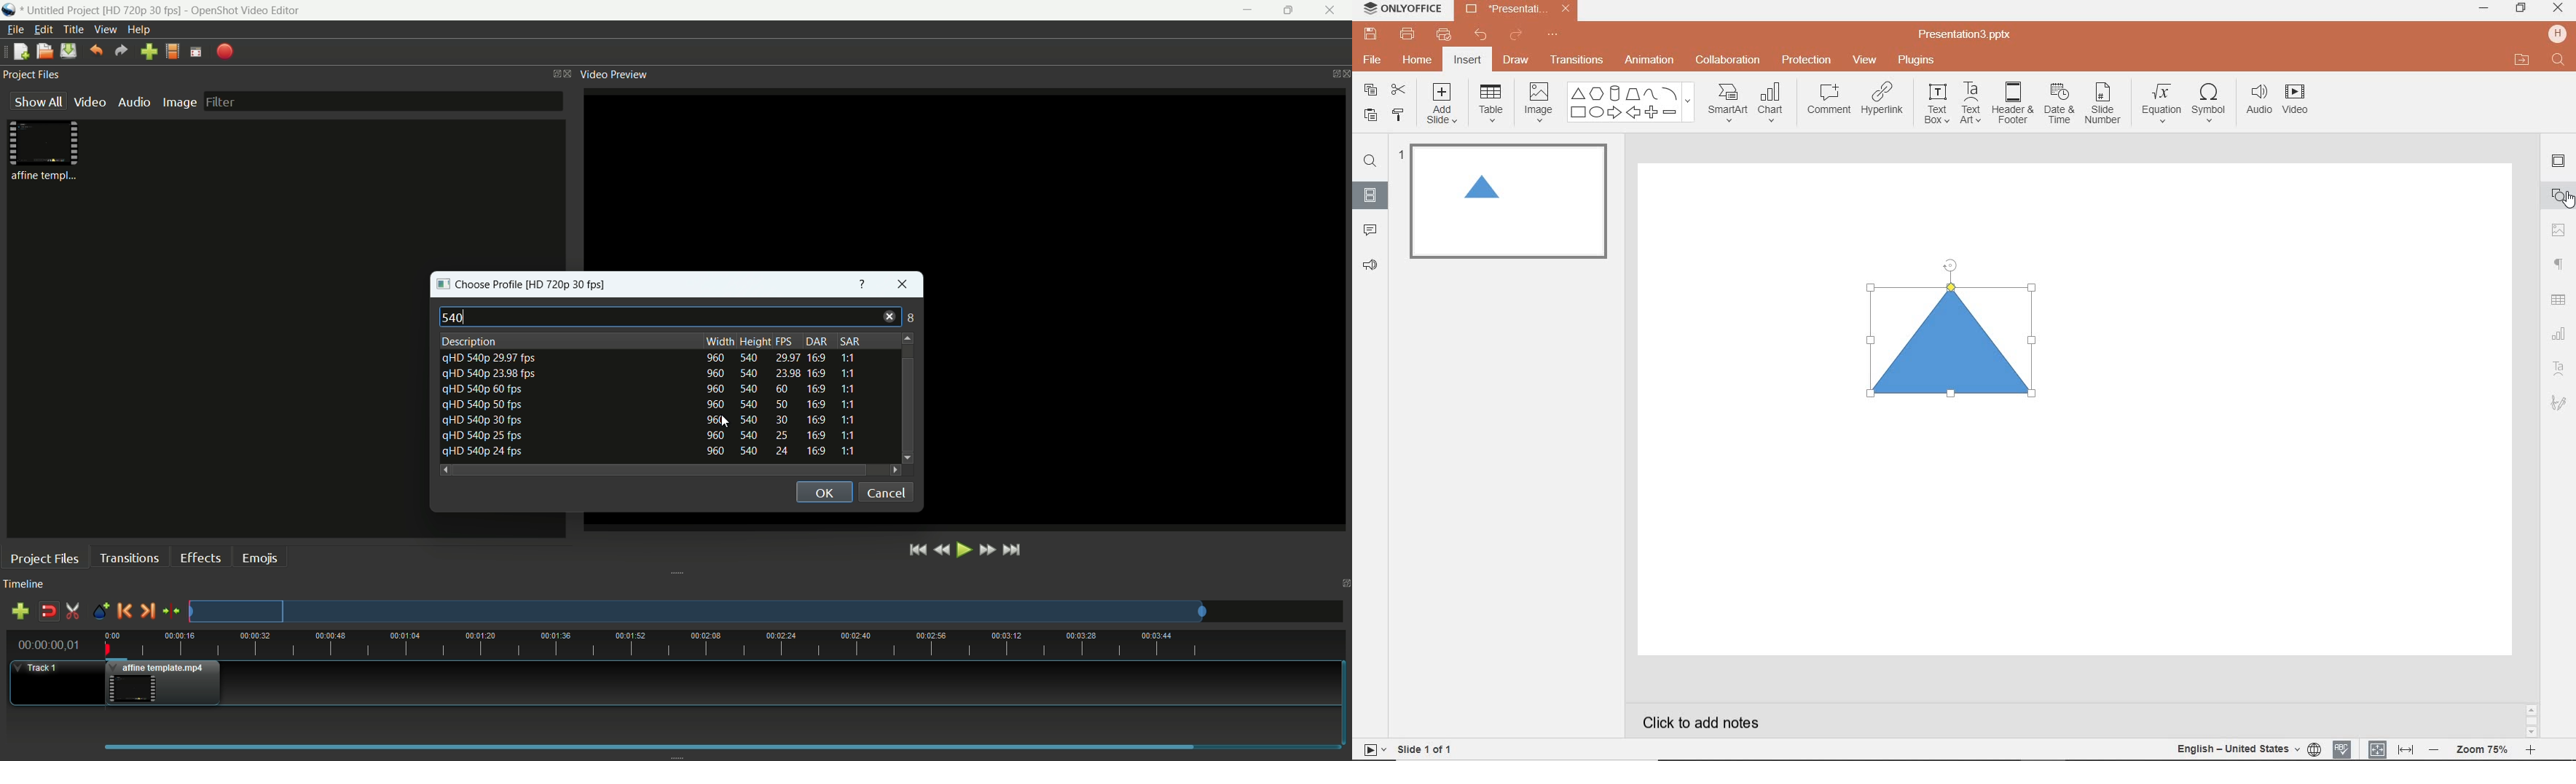 This screenshot has width=2576, height=784. What do you see at coordinates (907, 375) in the screenshot?
I see `scroll bar` at bounding box center [907, 375].